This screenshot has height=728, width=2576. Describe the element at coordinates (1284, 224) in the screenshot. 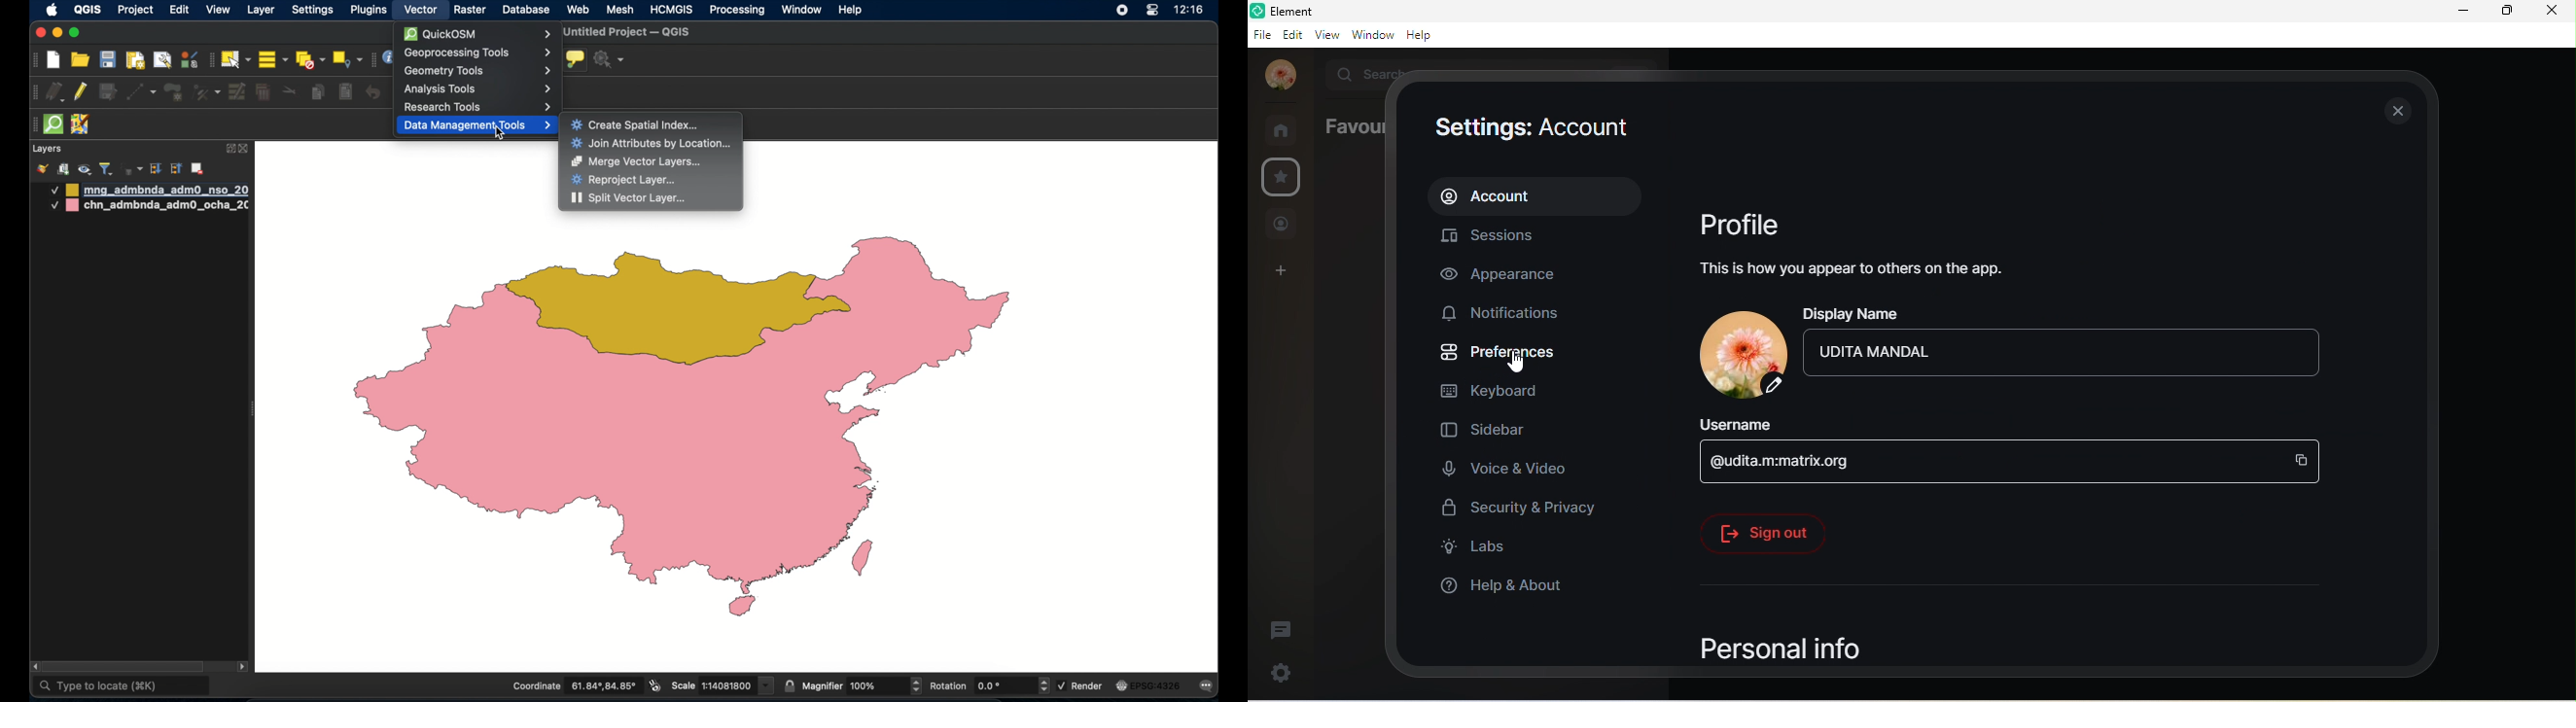

I see `people` at that location.